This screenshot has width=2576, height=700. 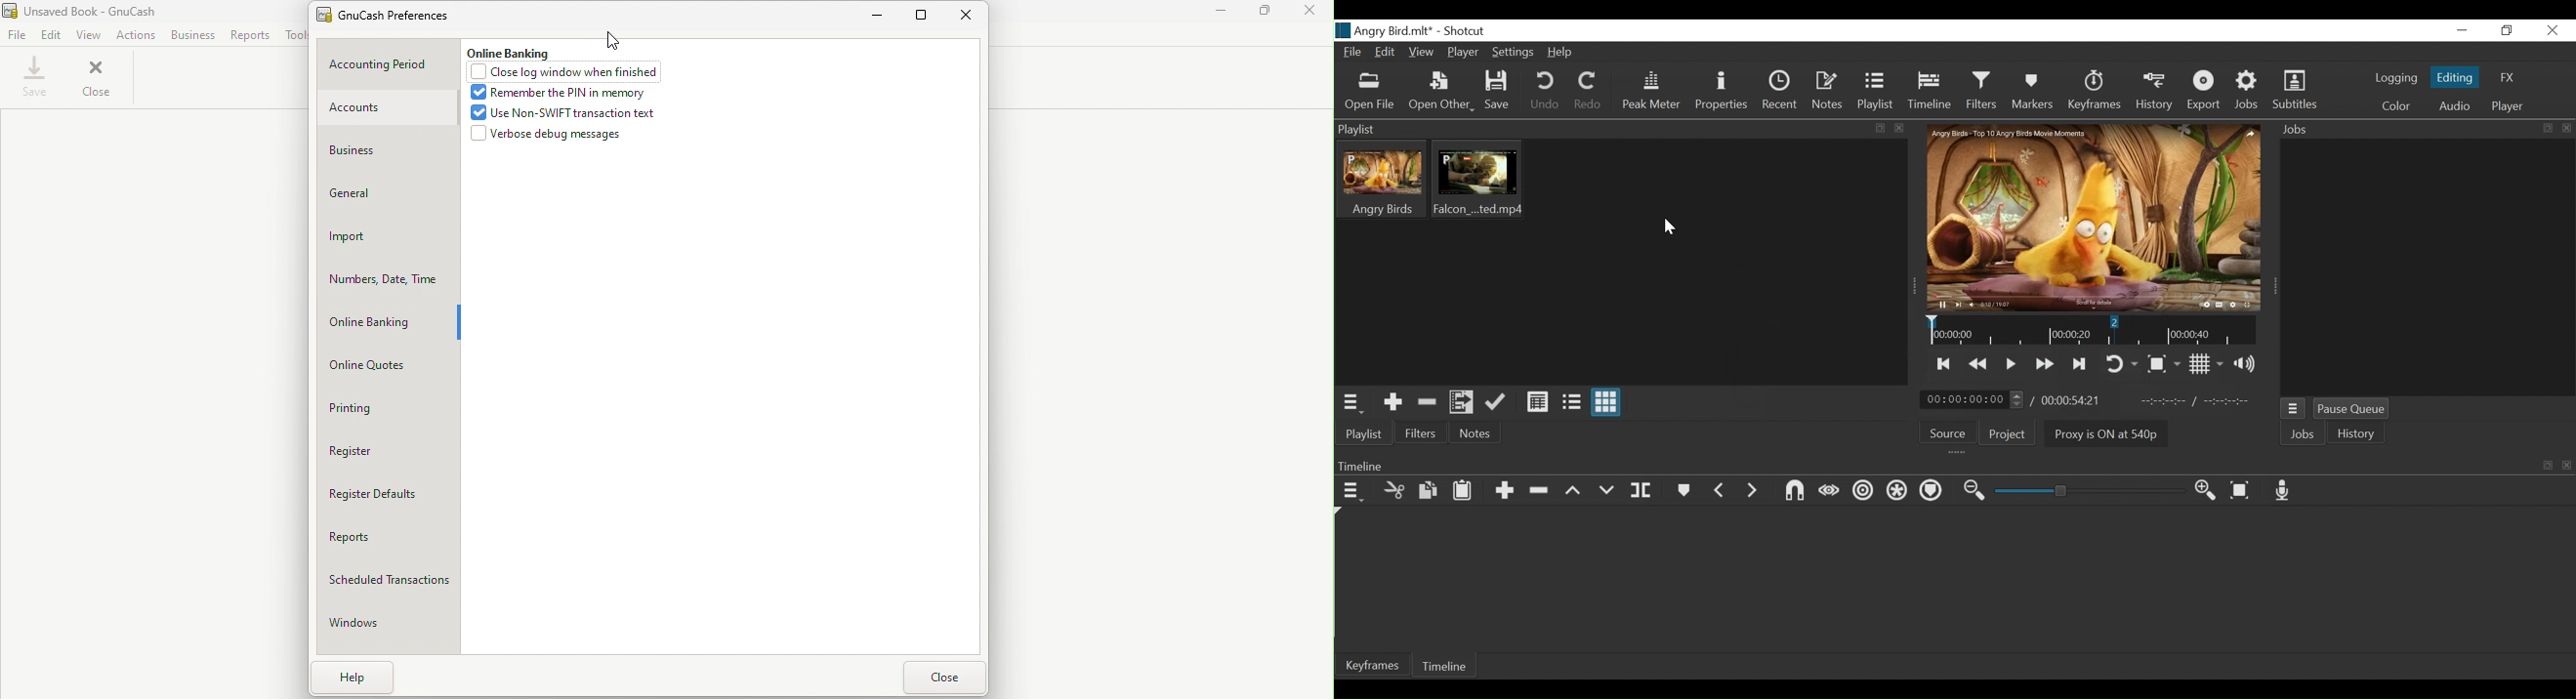 What do you see at coordinates (51, 35) in the screenshot?
I see `Edit` at bounding box center [51, 35].